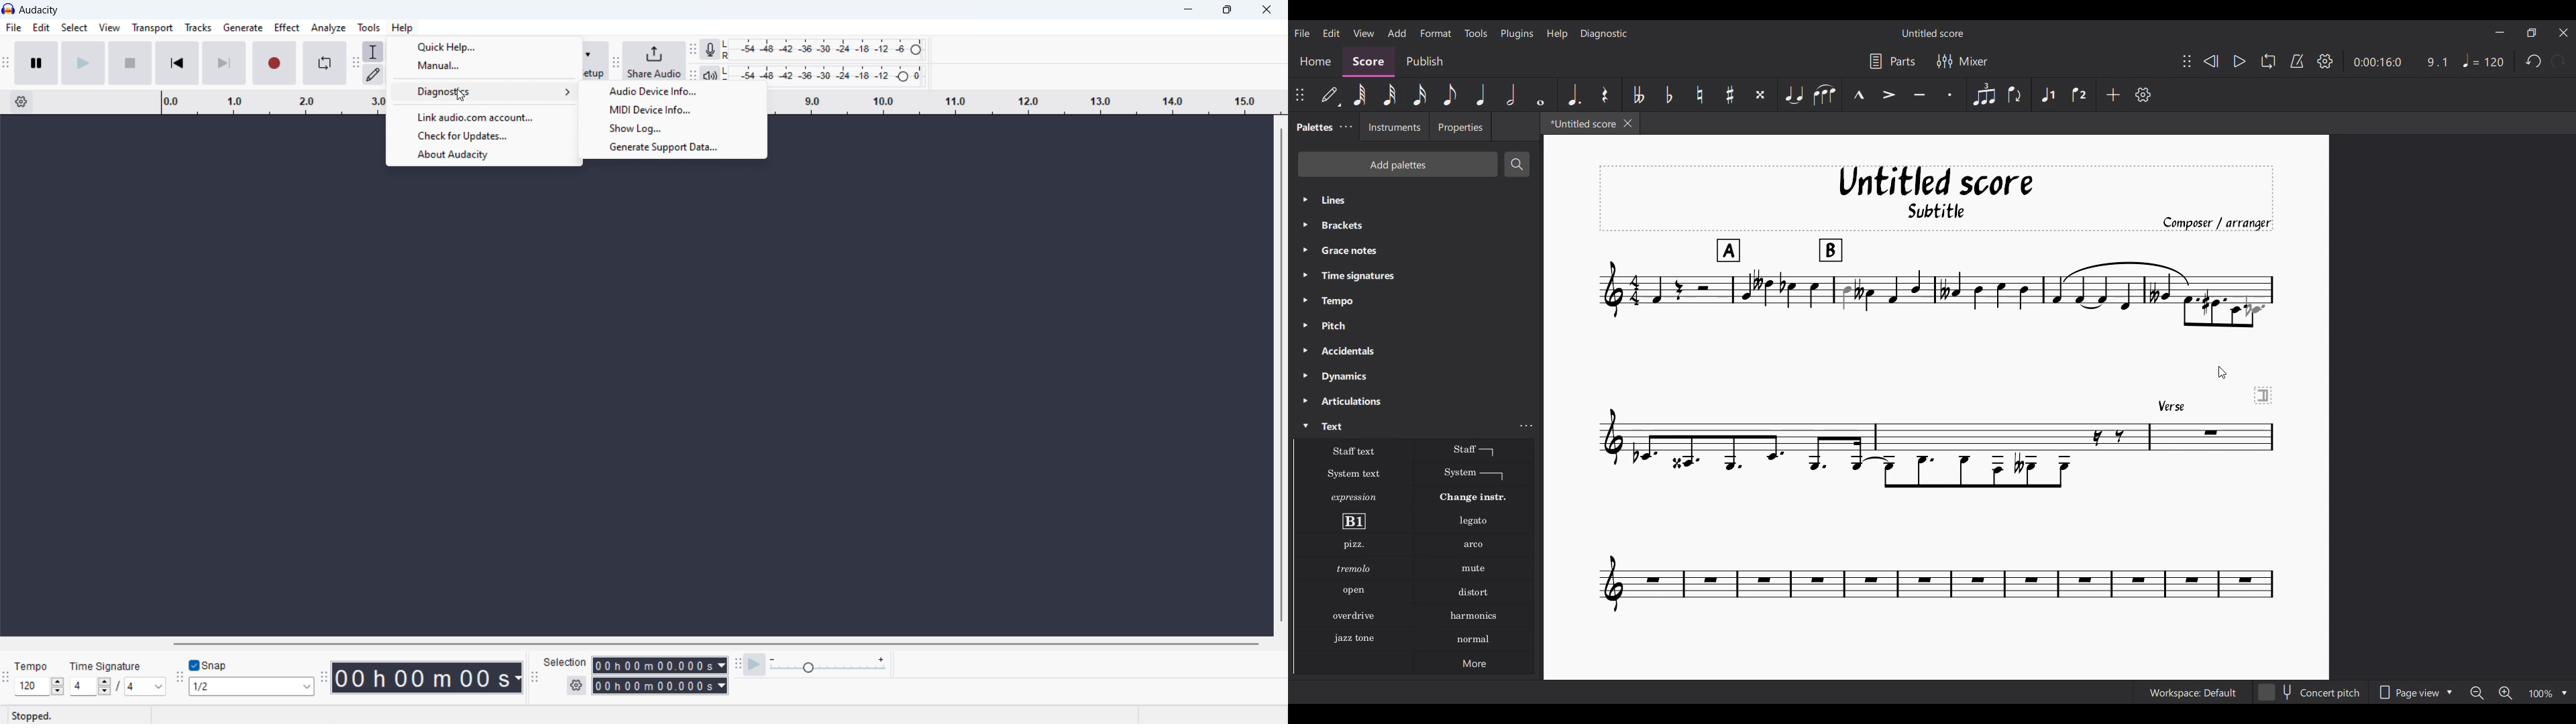 This screenshot has width=2576, height=728. Describe the element at coordinates (674, 110) in the screenshot. I see `midi device info` at that location.